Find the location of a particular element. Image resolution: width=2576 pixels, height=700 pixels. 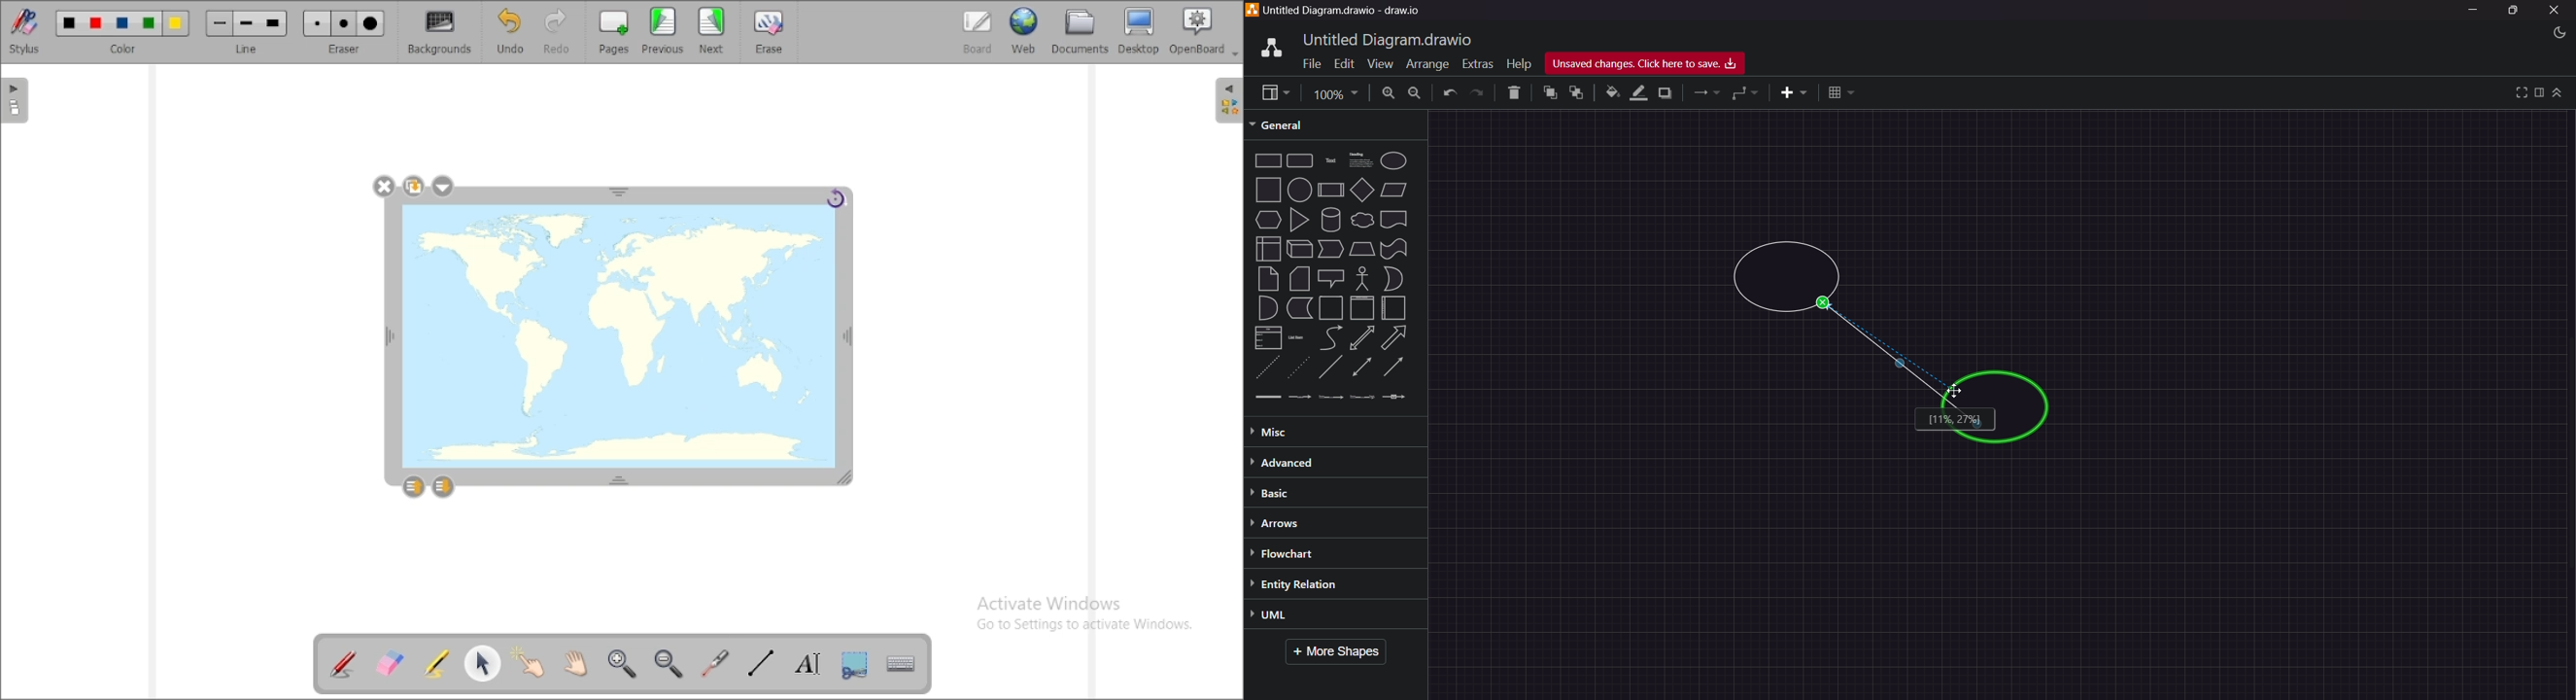

Entity Relation is located at coordinates (1313, 584).